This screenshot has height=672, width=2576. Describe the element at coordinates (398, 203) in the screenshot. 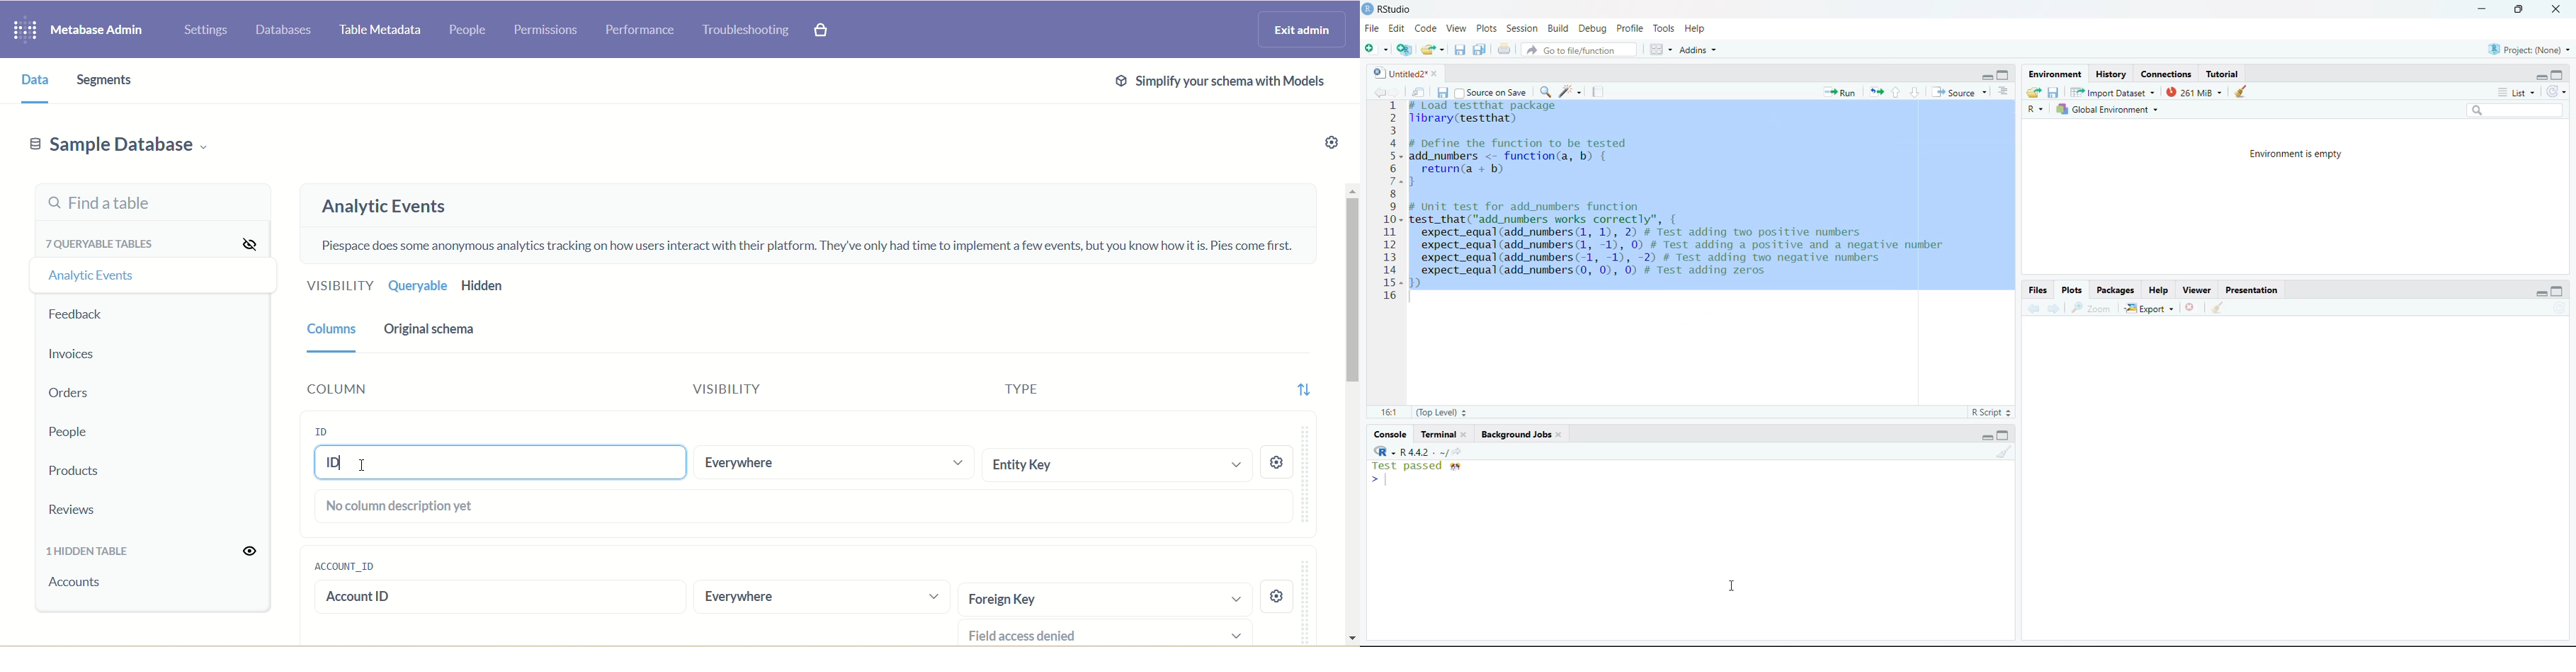

I see `Analytic events` at that location.